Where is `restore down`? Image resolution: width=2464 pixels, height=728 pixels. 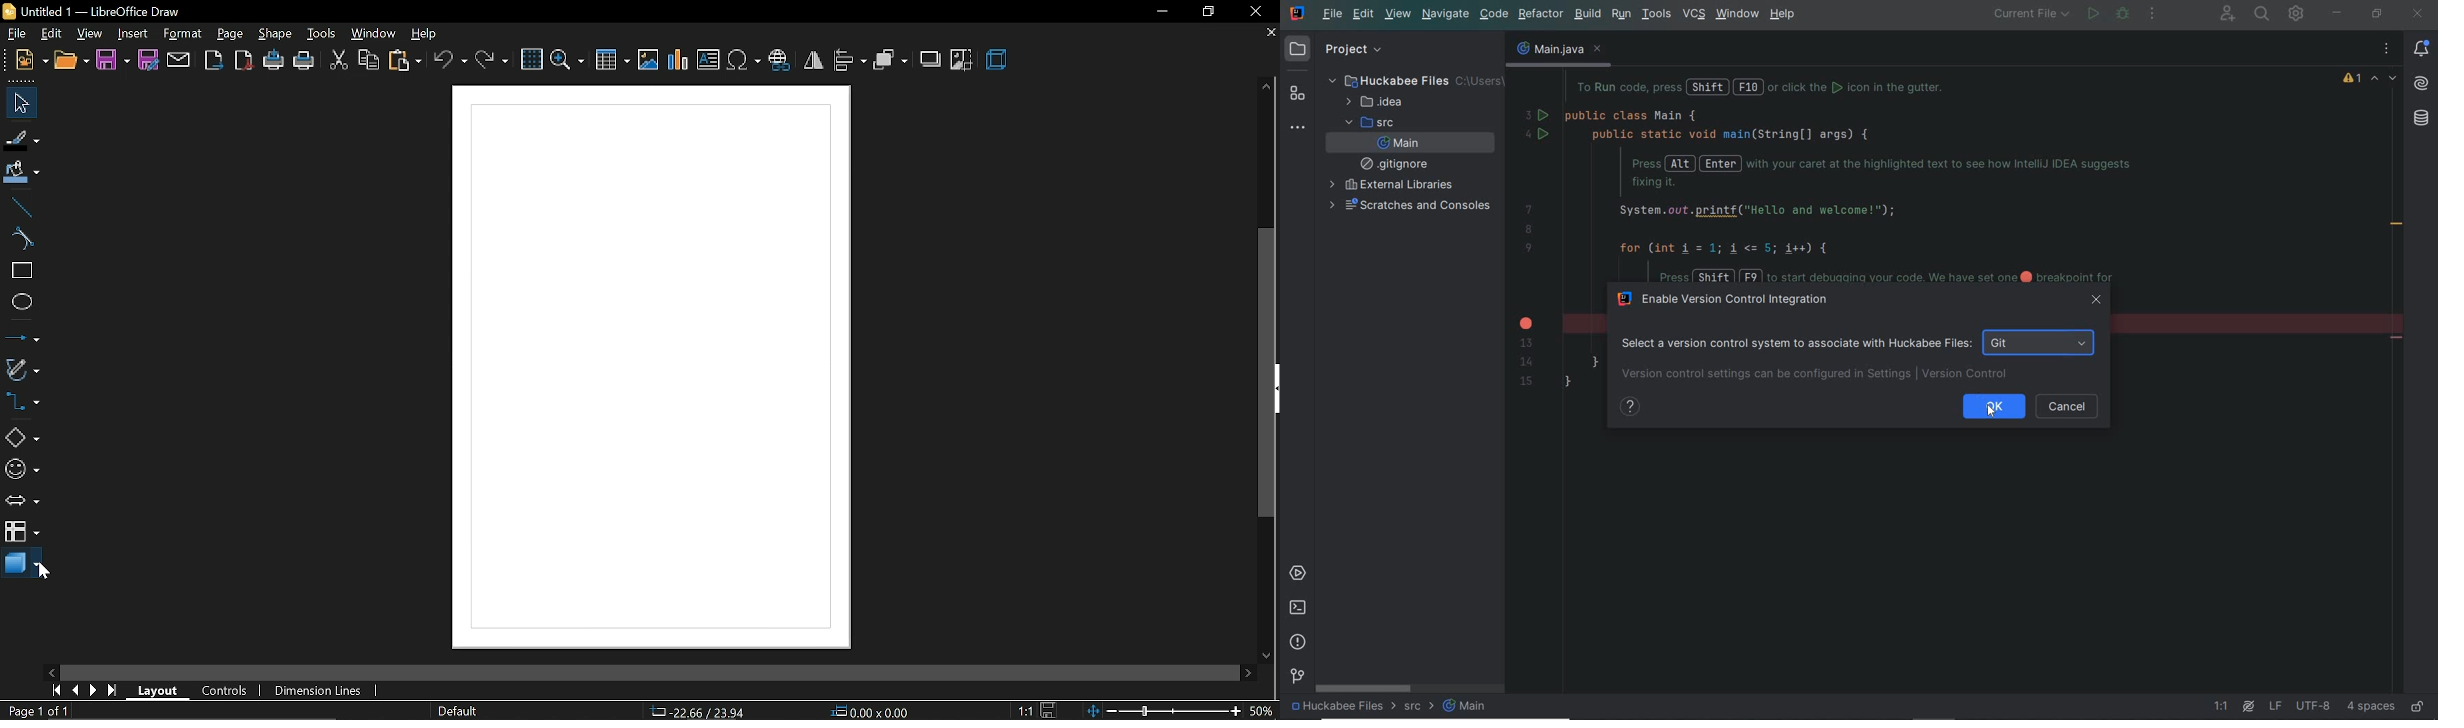 restore down is located at coordinates (1206, 11).